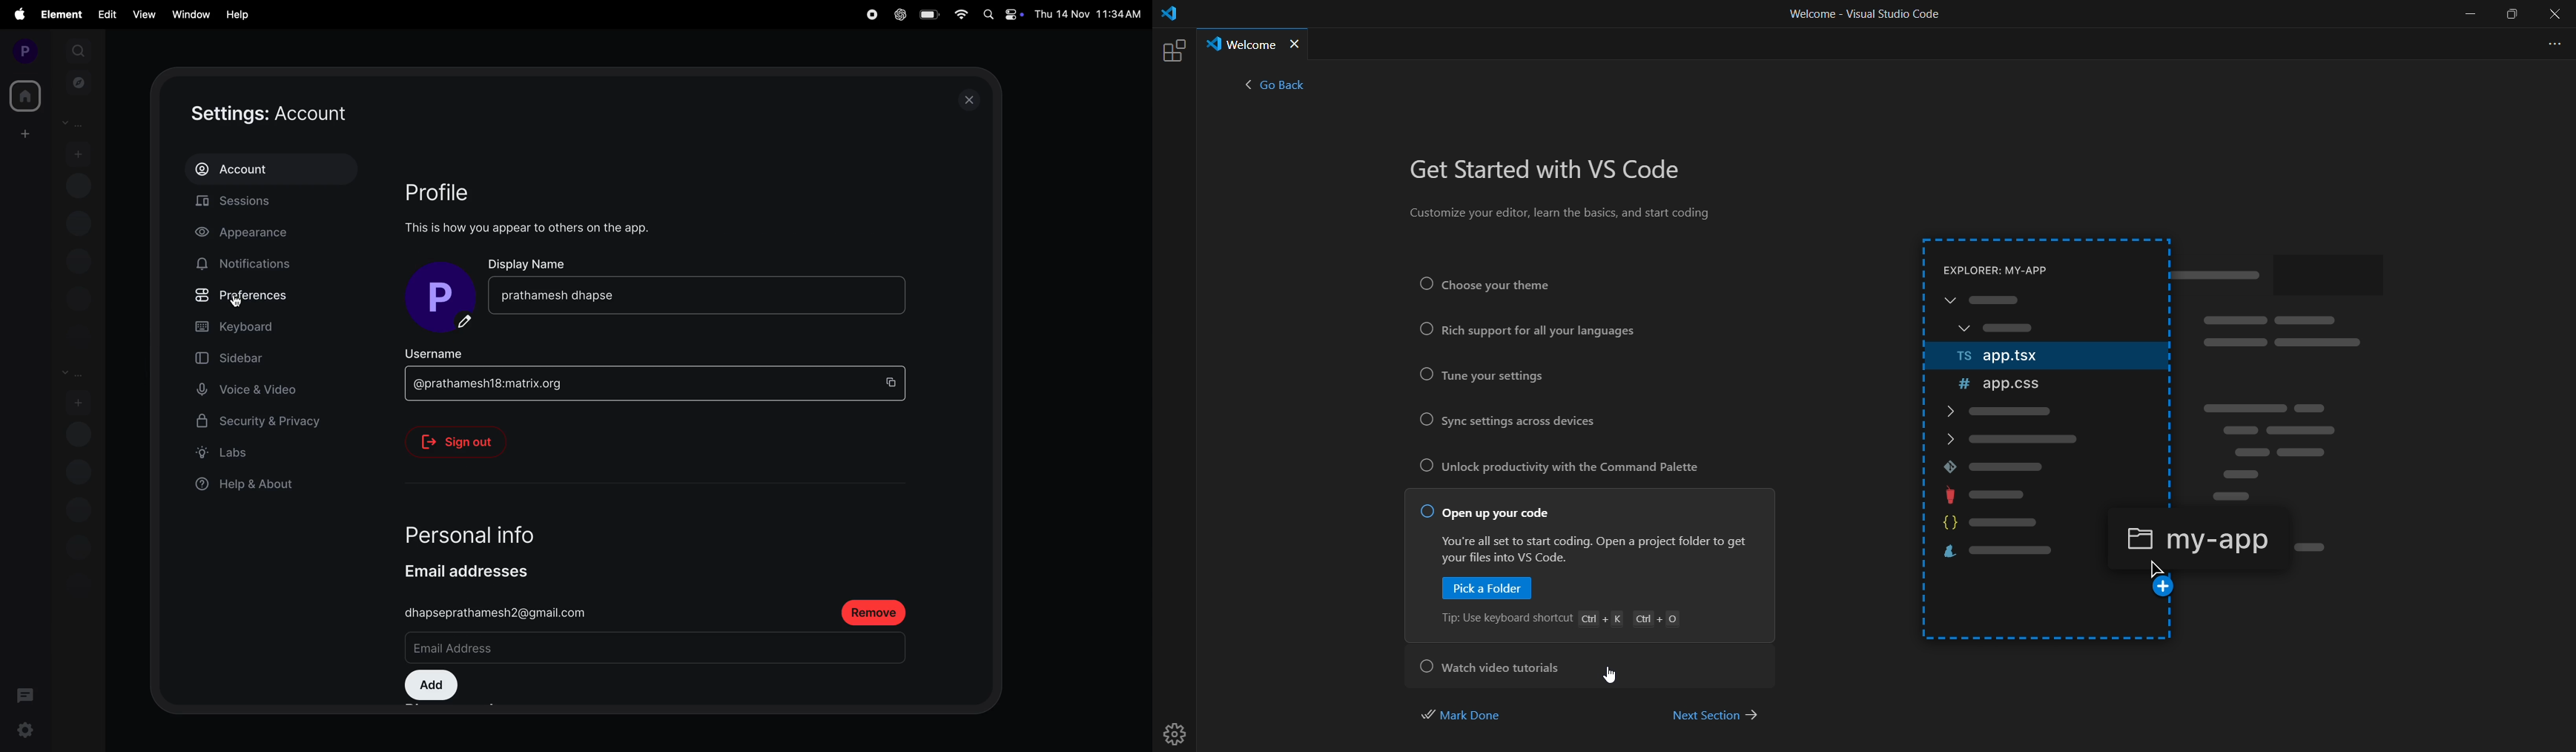 Image resolution: width=2576 pixels, height=756 pixels. What do you see at coordinates (26, 693) in the screenshot?
I see `threads` at bounding box center [26, 693].